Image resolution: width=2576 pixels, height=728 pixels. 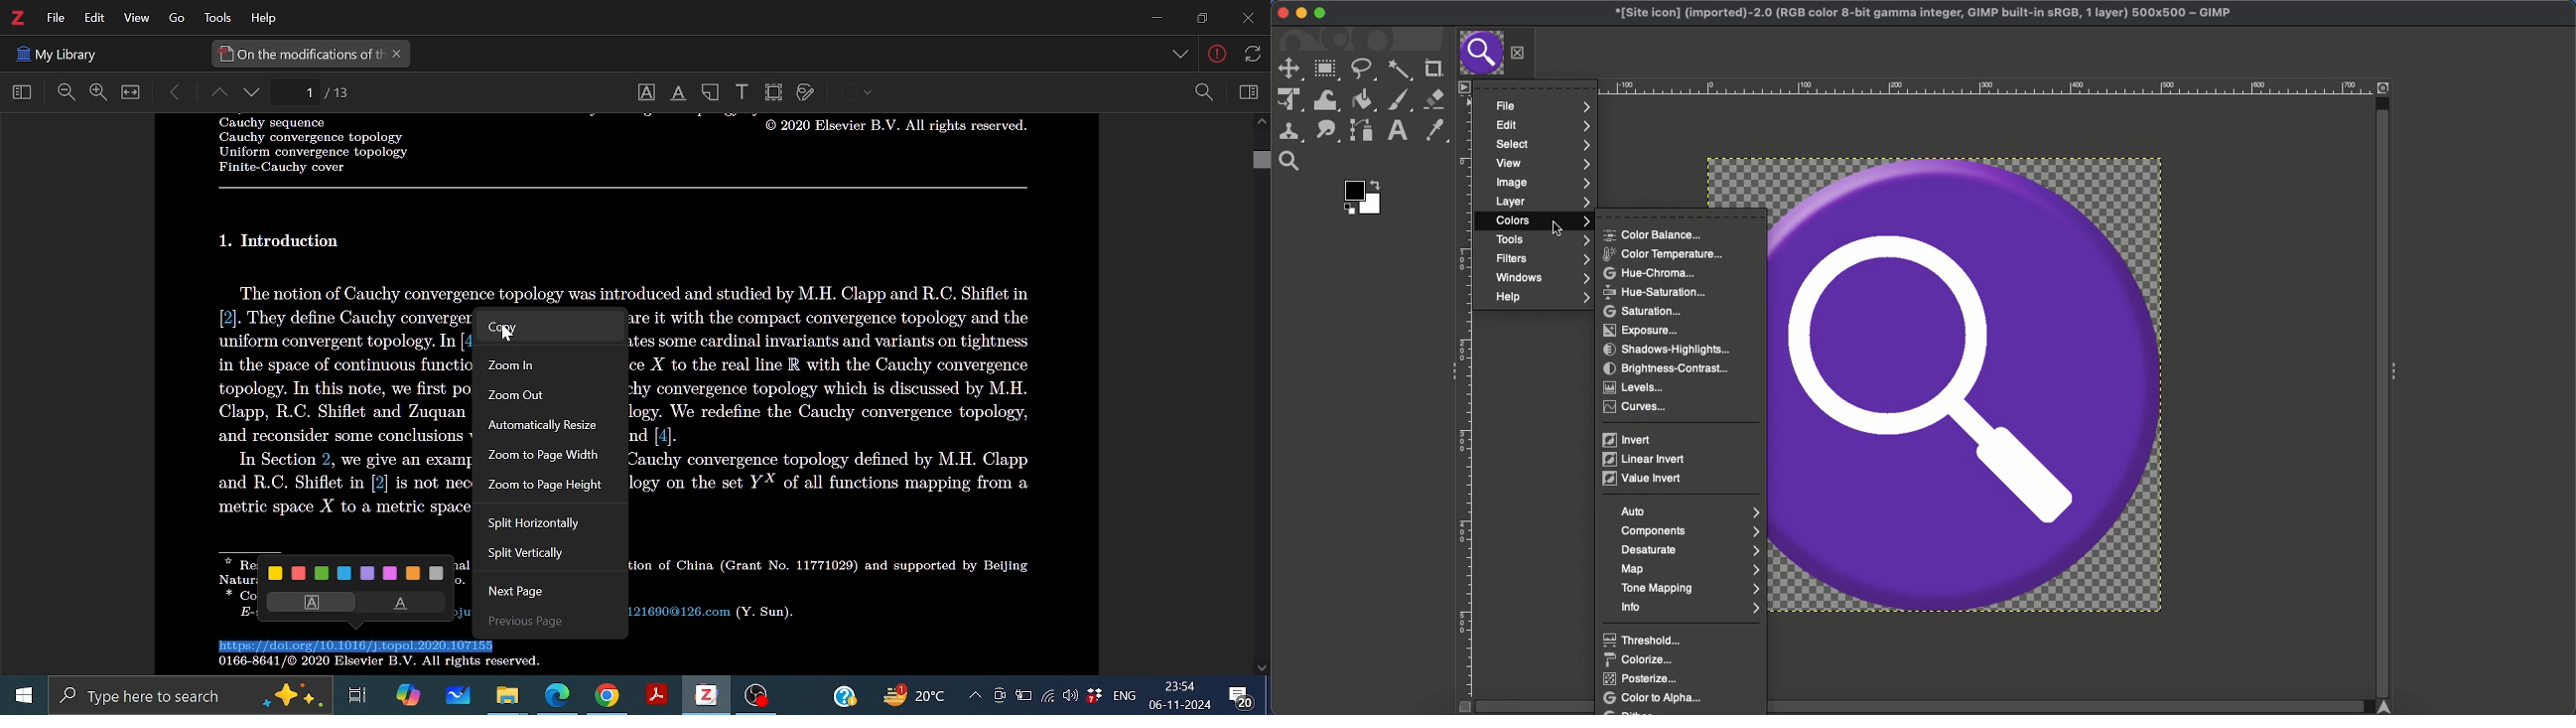 I want to click on Text, so click(x=1397, y=131).